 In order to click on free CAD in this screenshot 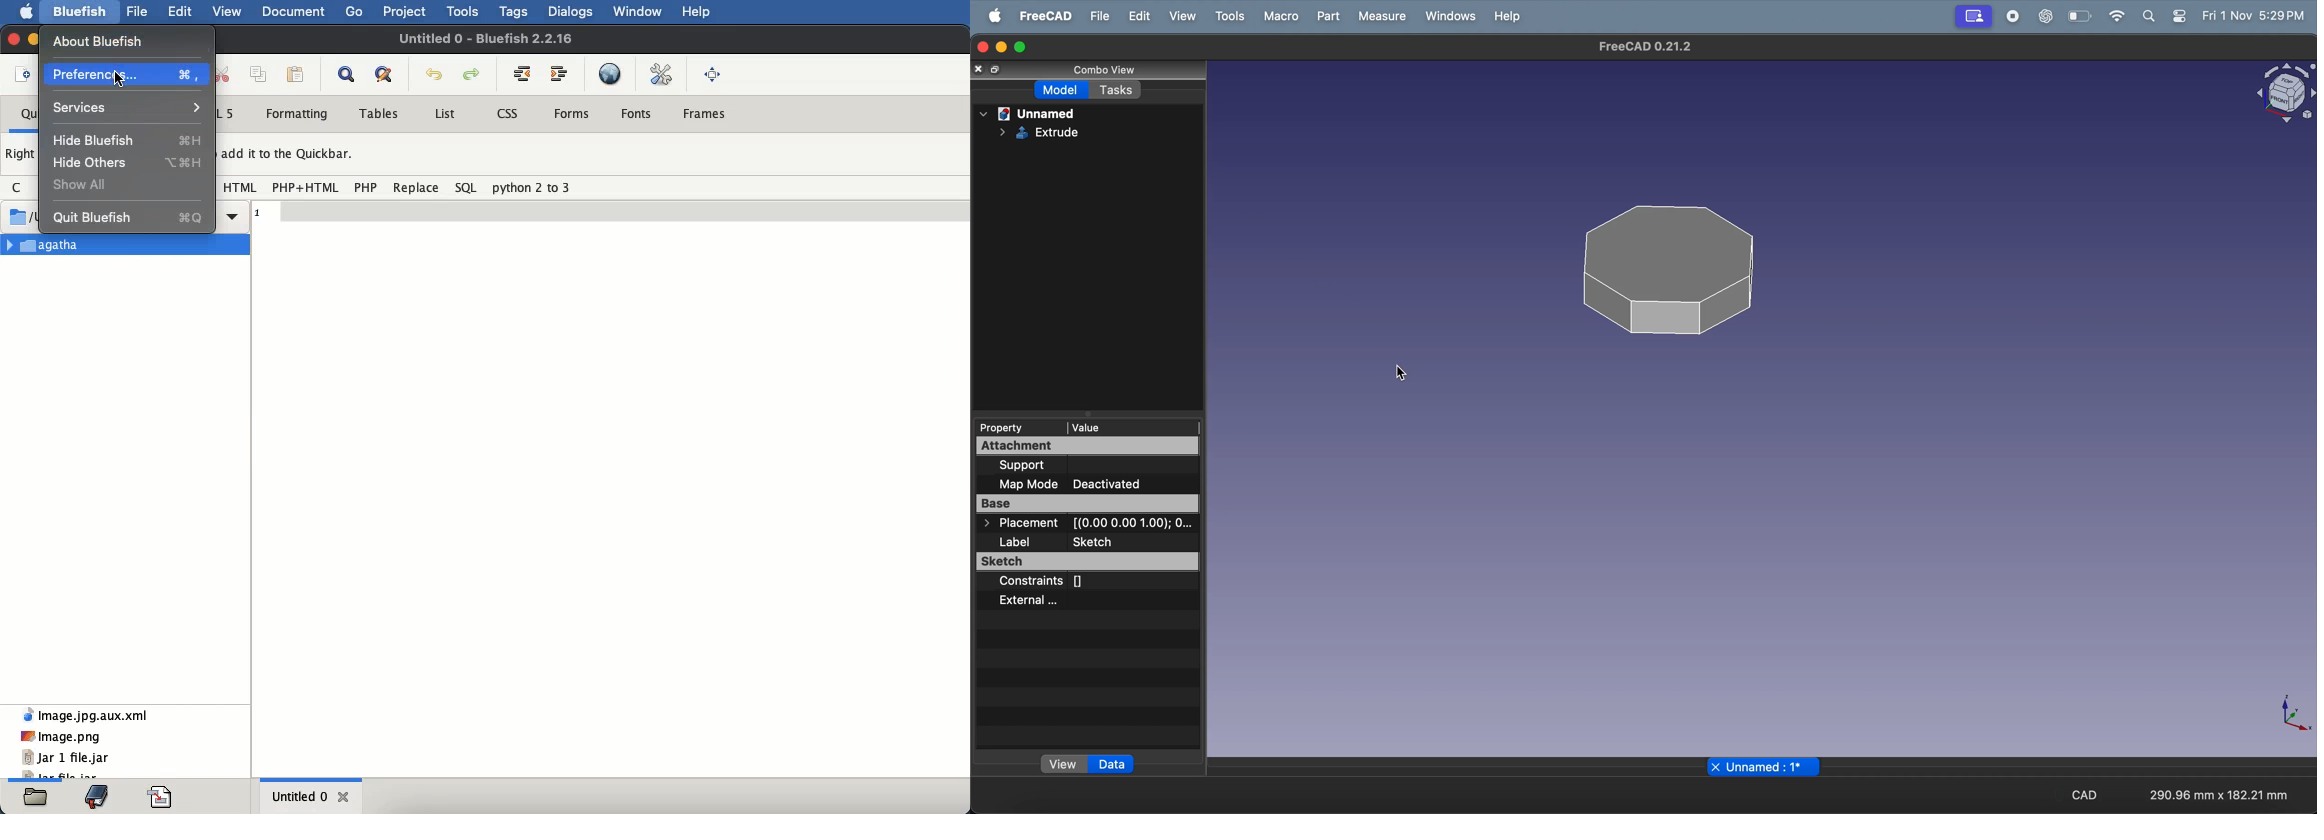, I will do `click(1041, 15)`.